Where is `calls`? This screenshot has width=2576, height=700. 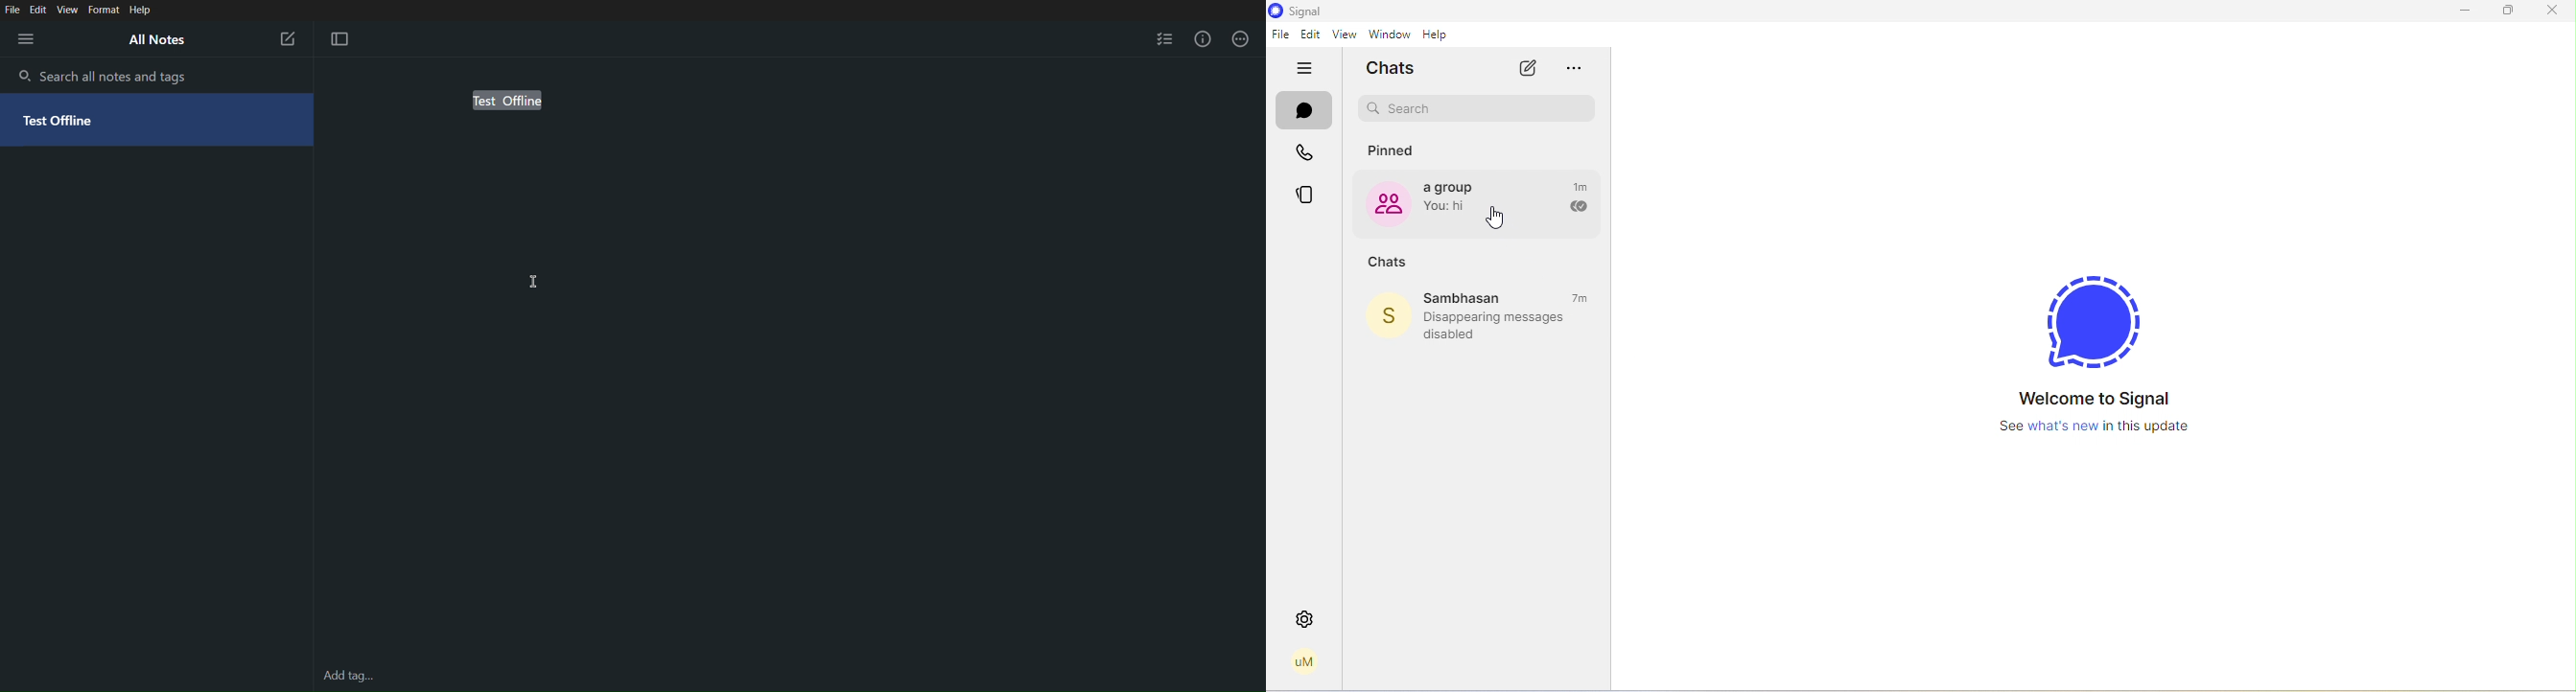
calls is located at coordinates (1308, 155).